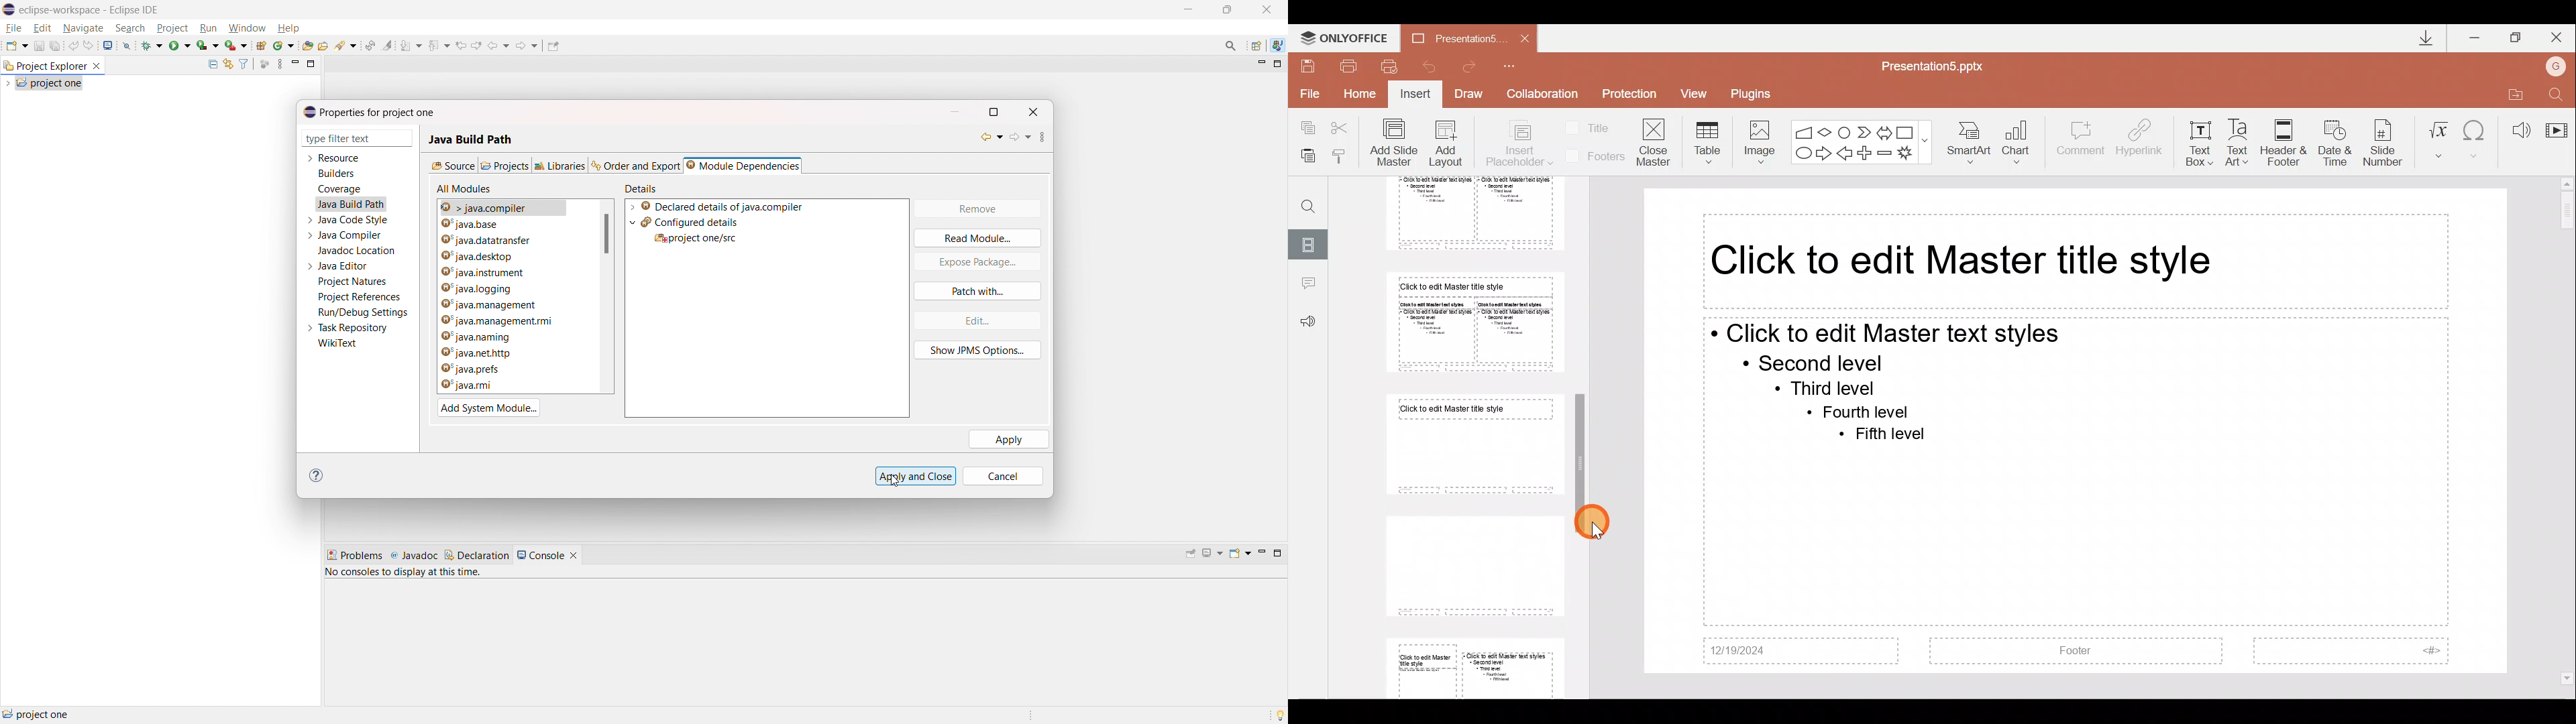 This screenshot has width=2576, height=728. Describe the element at coordinates (489, 408) in the screenshot. I see `add system module` at that location.